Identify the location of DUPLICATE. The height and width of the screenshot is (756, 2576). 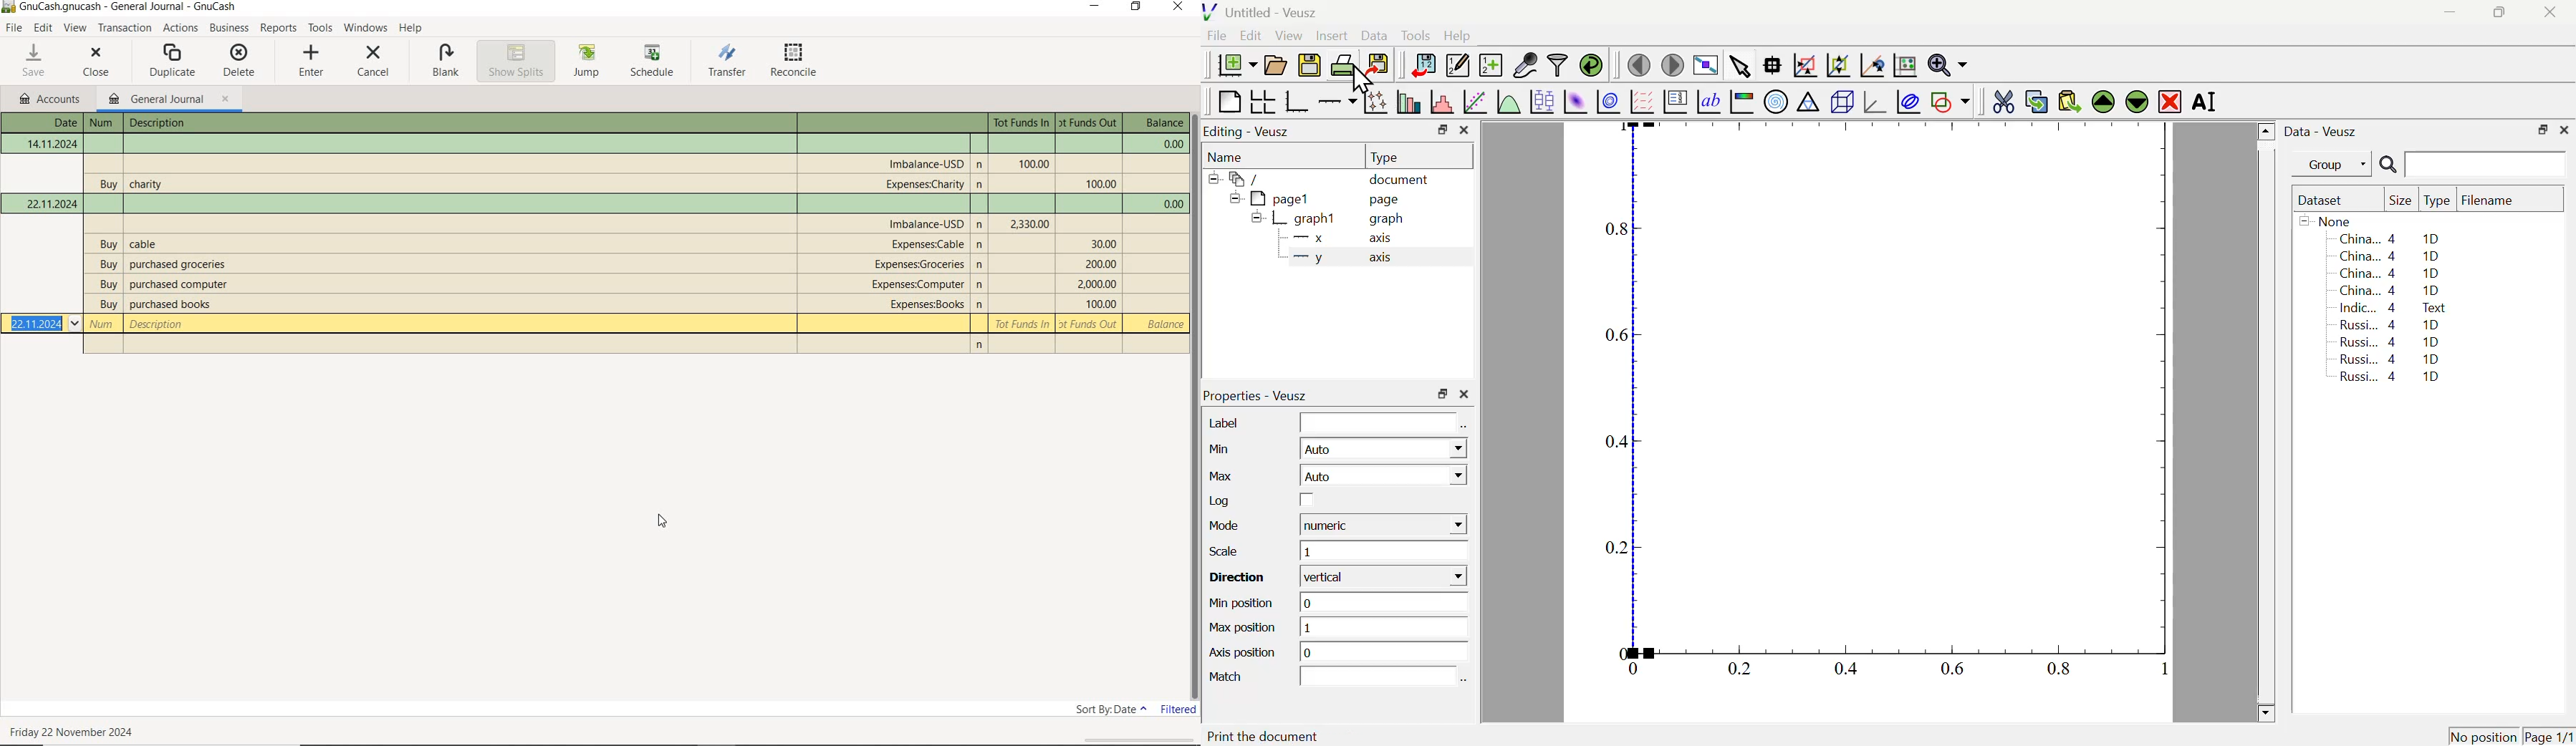
(173, 60).